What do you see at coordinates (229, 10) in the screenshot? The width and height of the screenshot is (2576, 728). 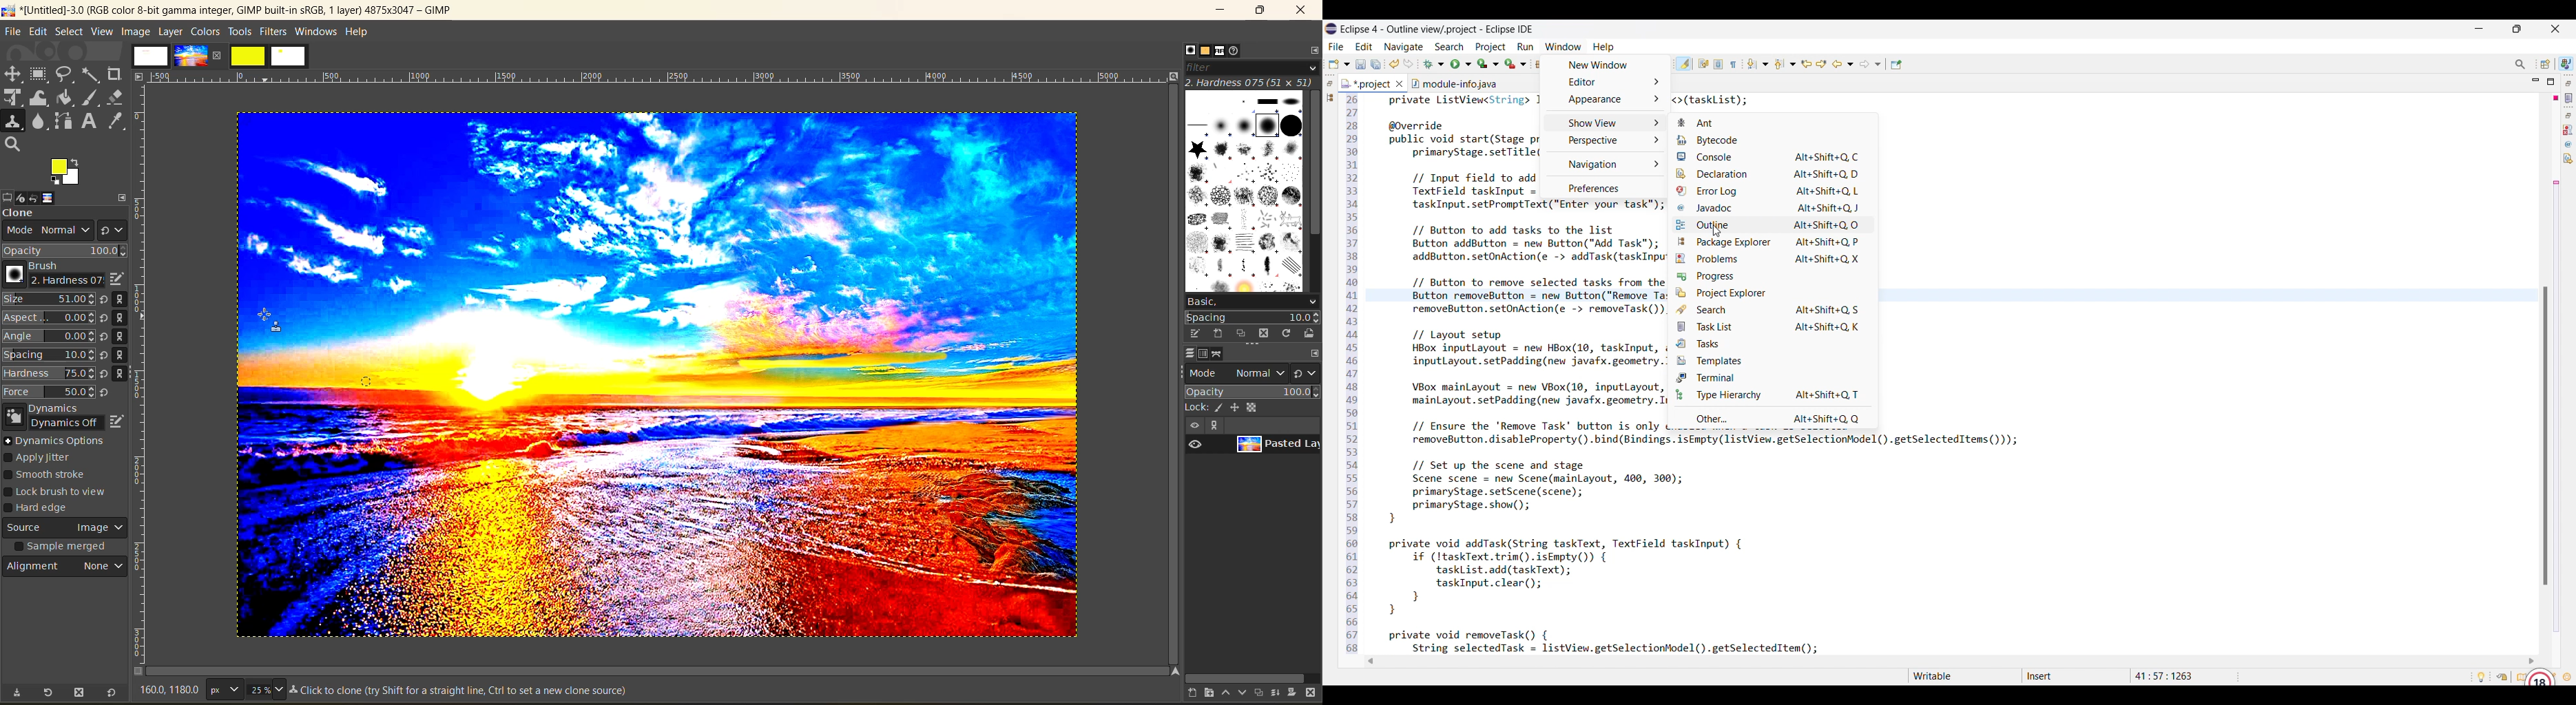 I see `app name and file name` at bounding box center [229, 10].